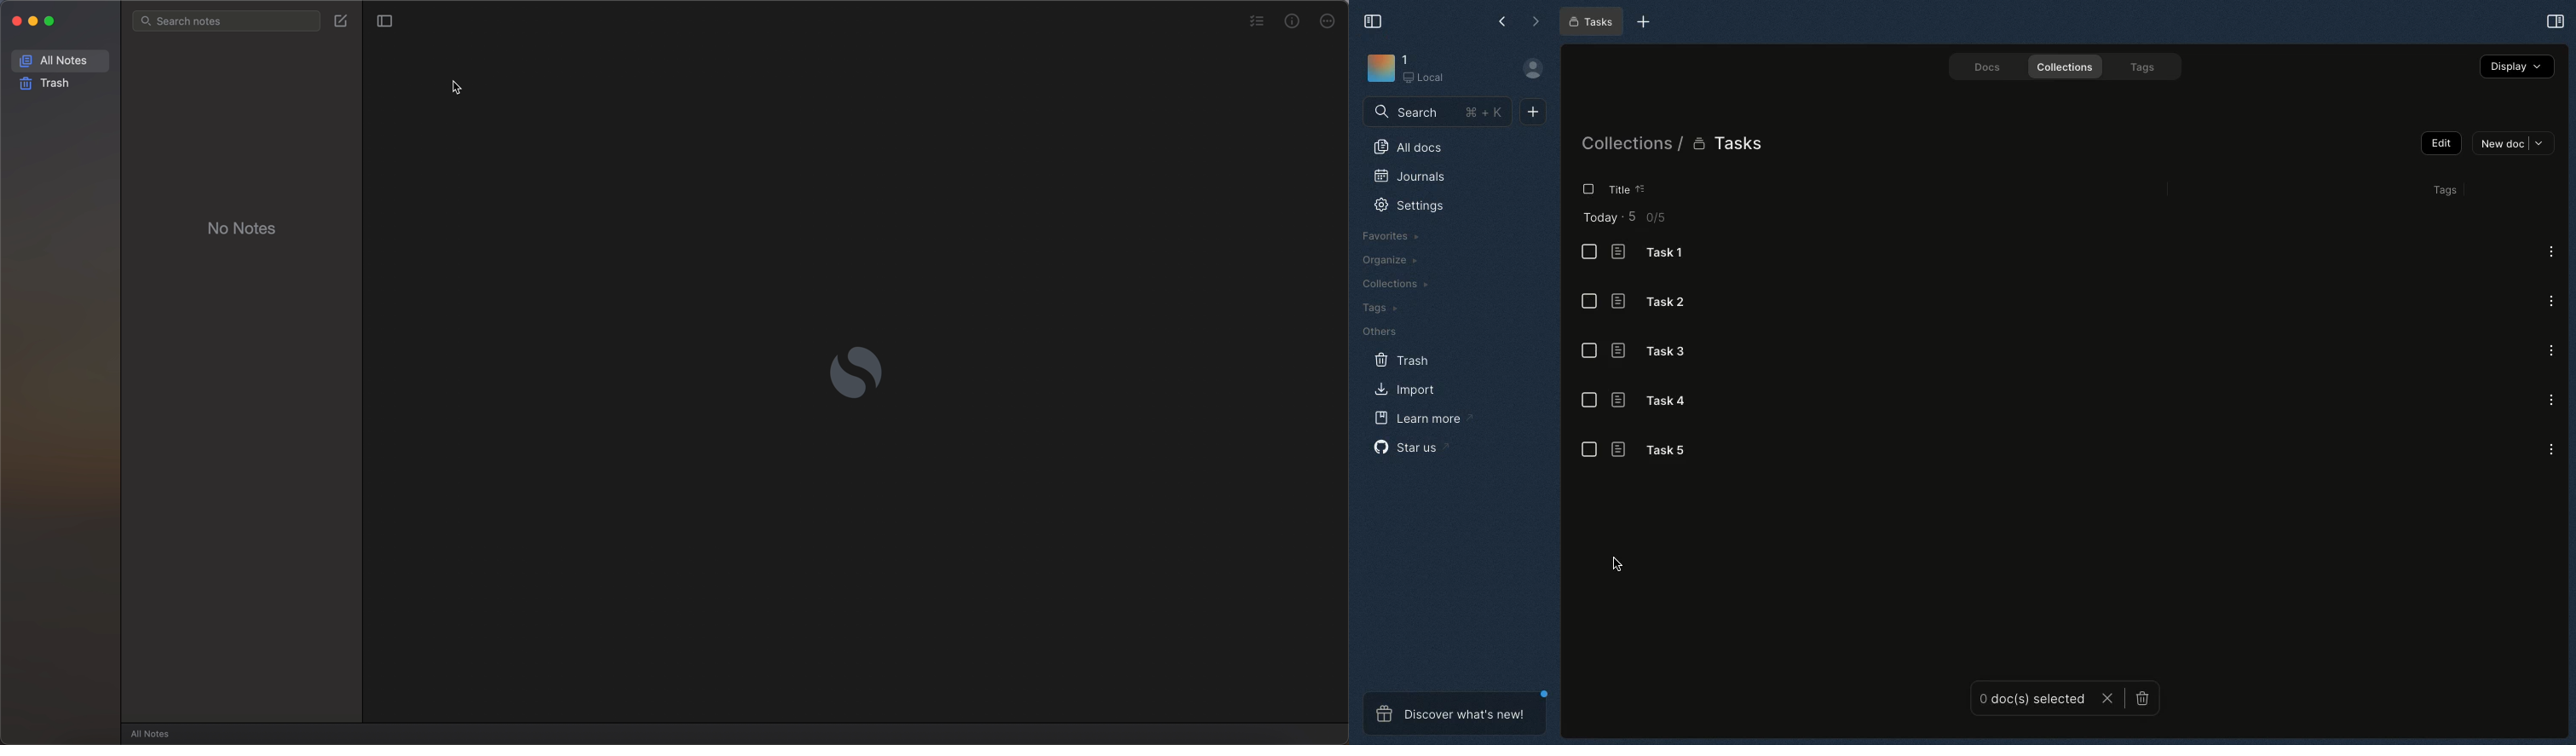  What do you see at coordinates (1660, 254) in the screenshot?
I see `Task 1` at bounding box center [1660, 254].